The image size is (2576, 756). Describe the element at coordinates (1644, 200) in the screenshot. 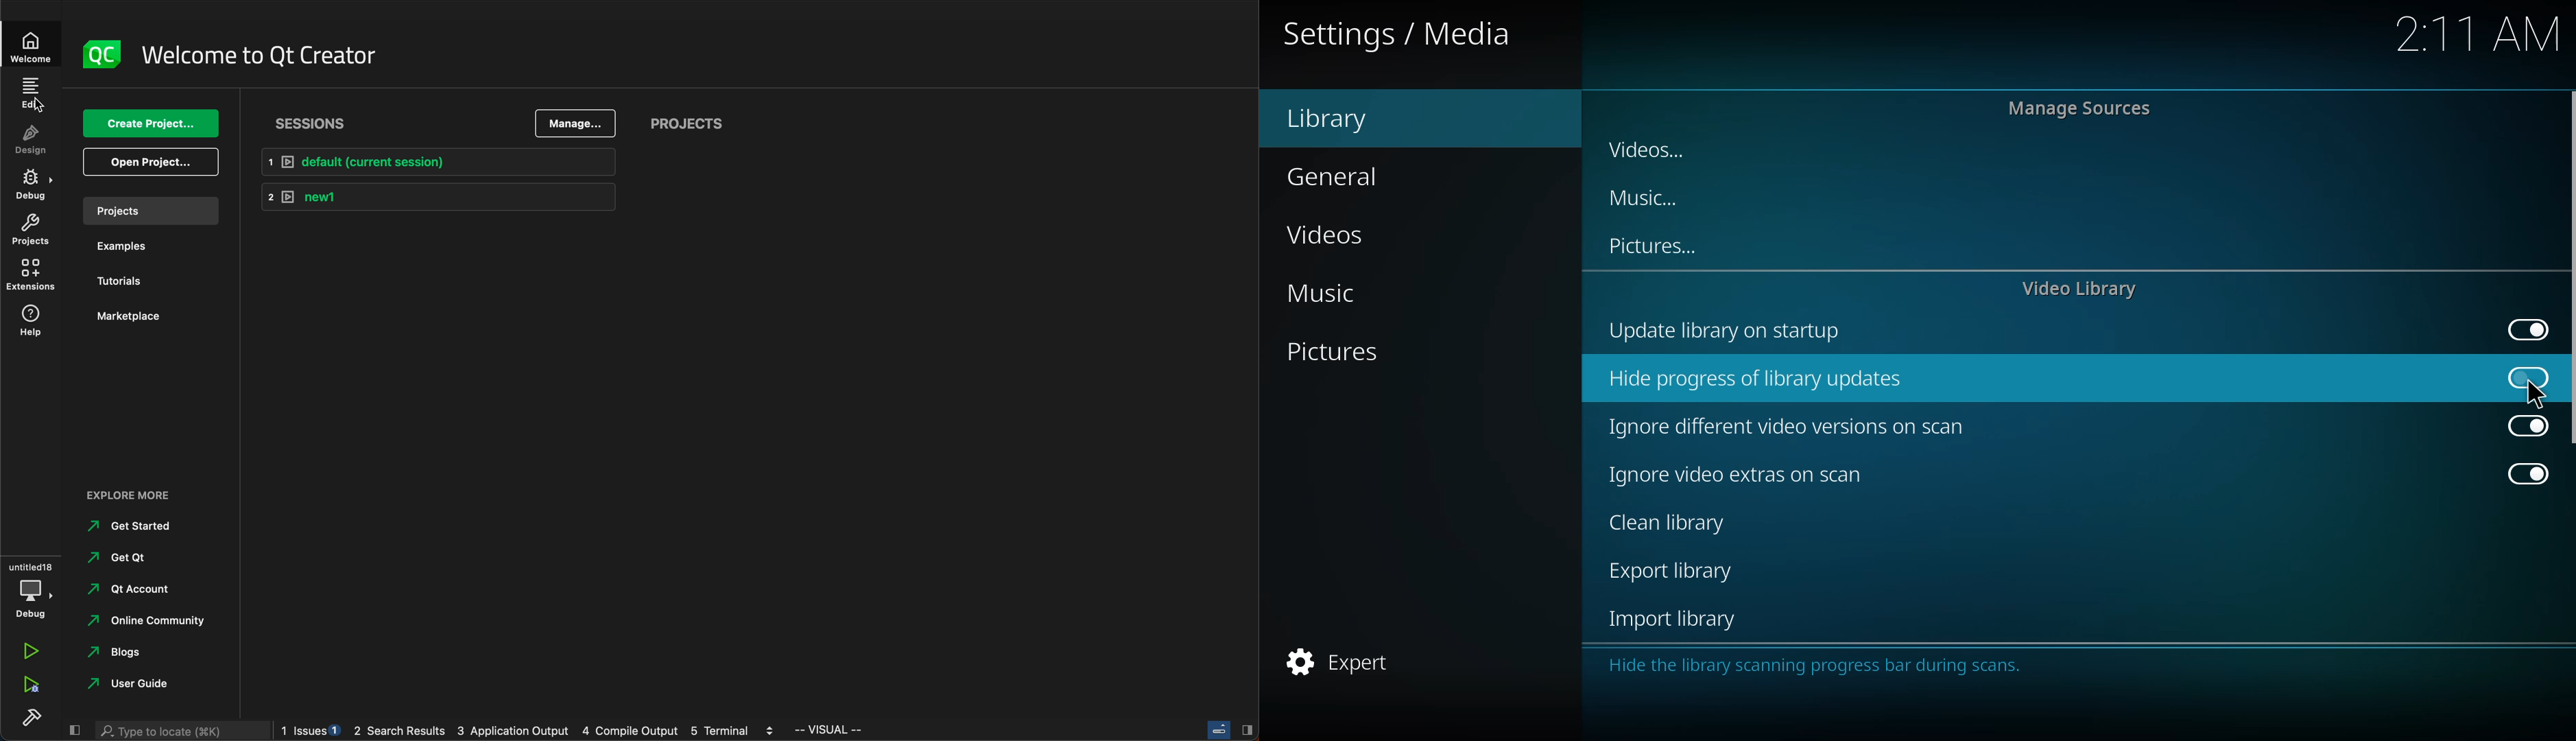

I see `music` at that location.